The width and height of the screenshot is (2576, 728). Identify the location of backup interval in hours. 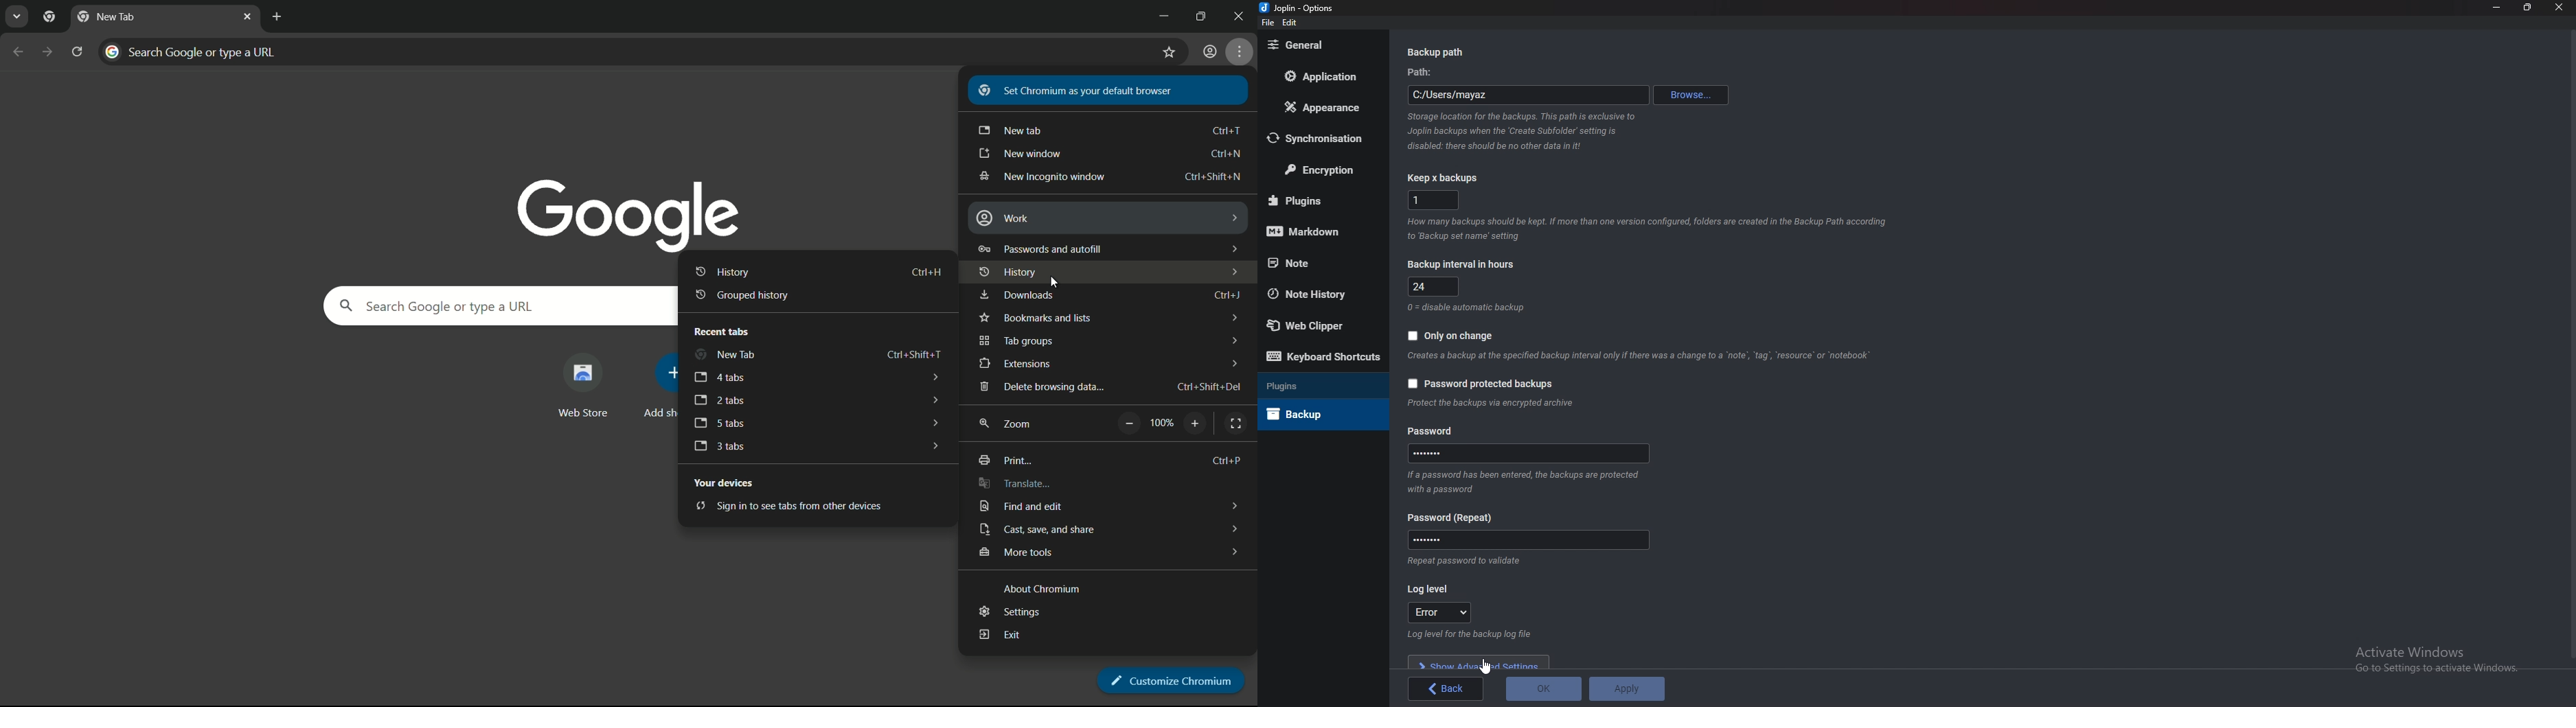
(1459, 266).